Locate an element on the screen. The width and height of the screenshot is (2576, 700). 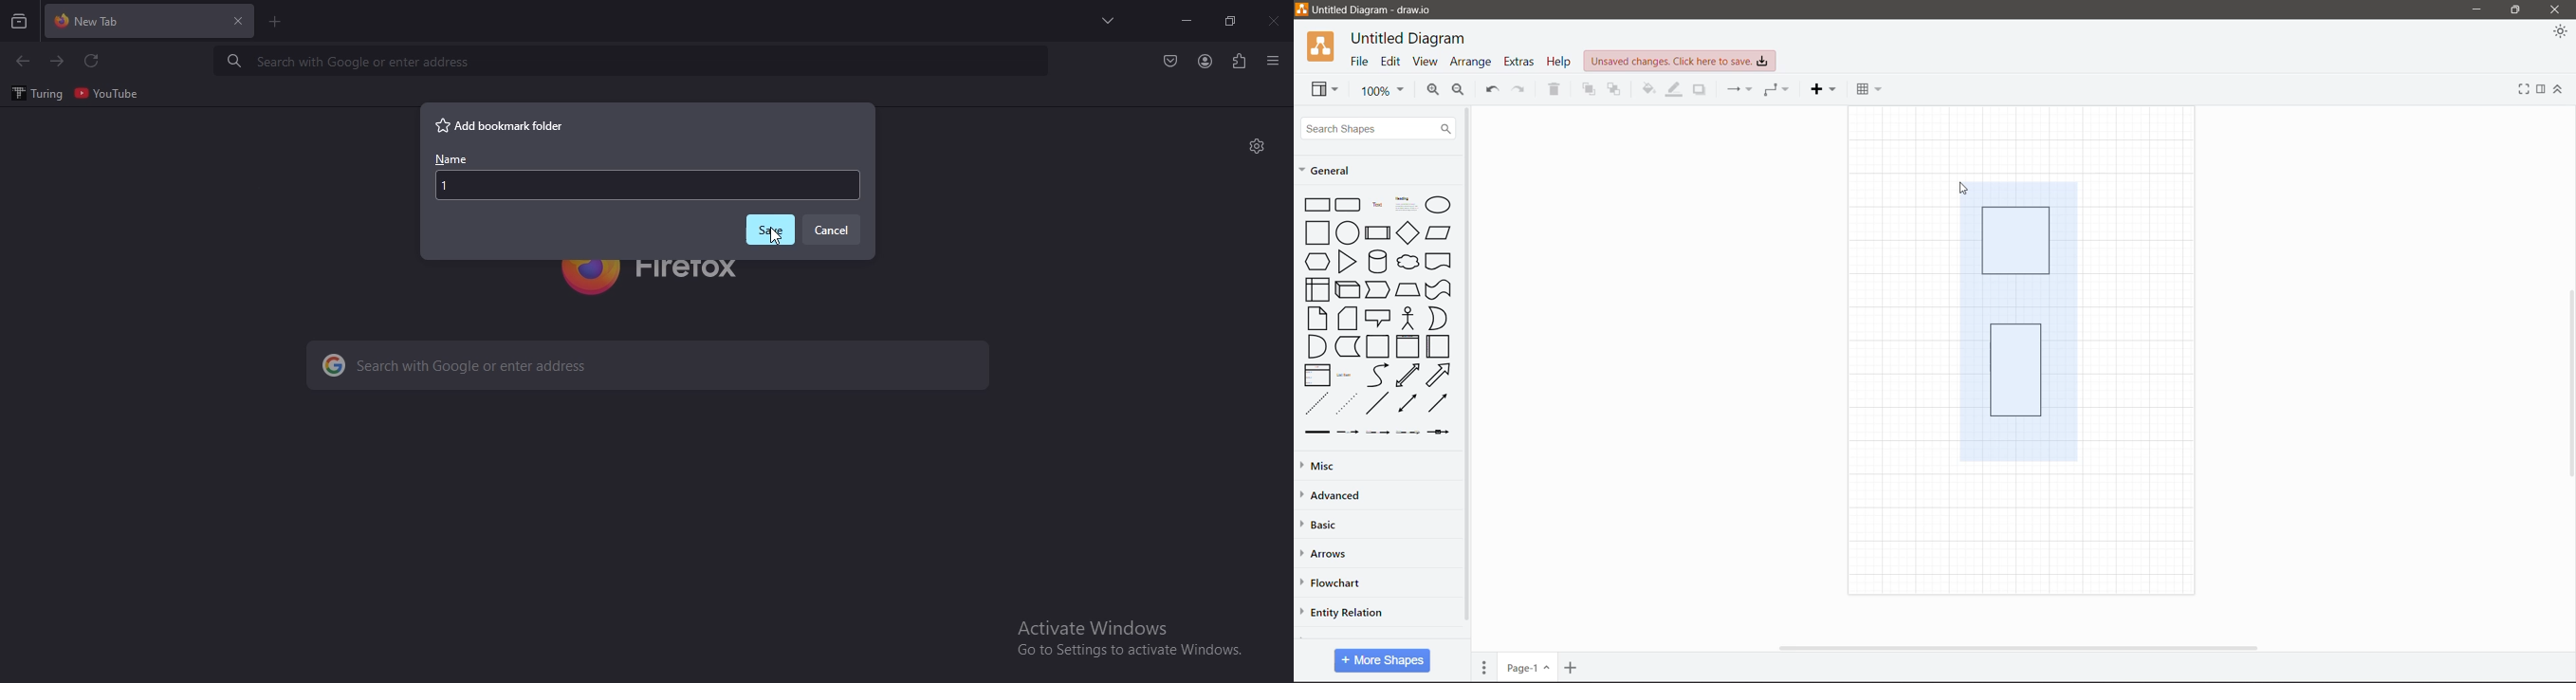
Cursor is located at coordinates (771, 245).